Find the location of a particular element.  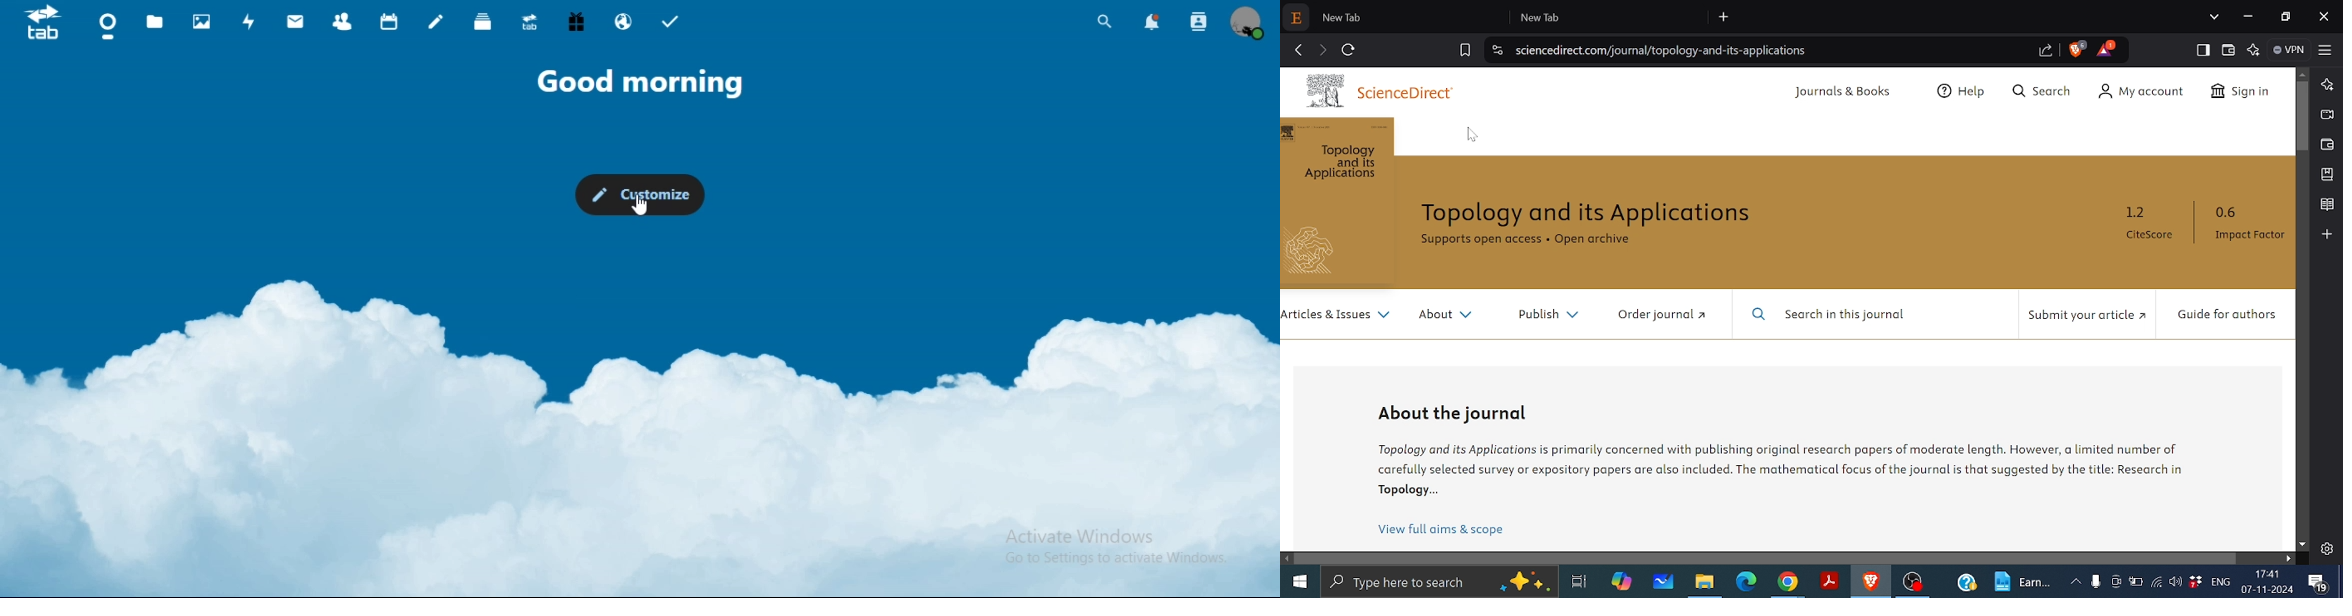

Internet access is located at coordinates (2156, 582).